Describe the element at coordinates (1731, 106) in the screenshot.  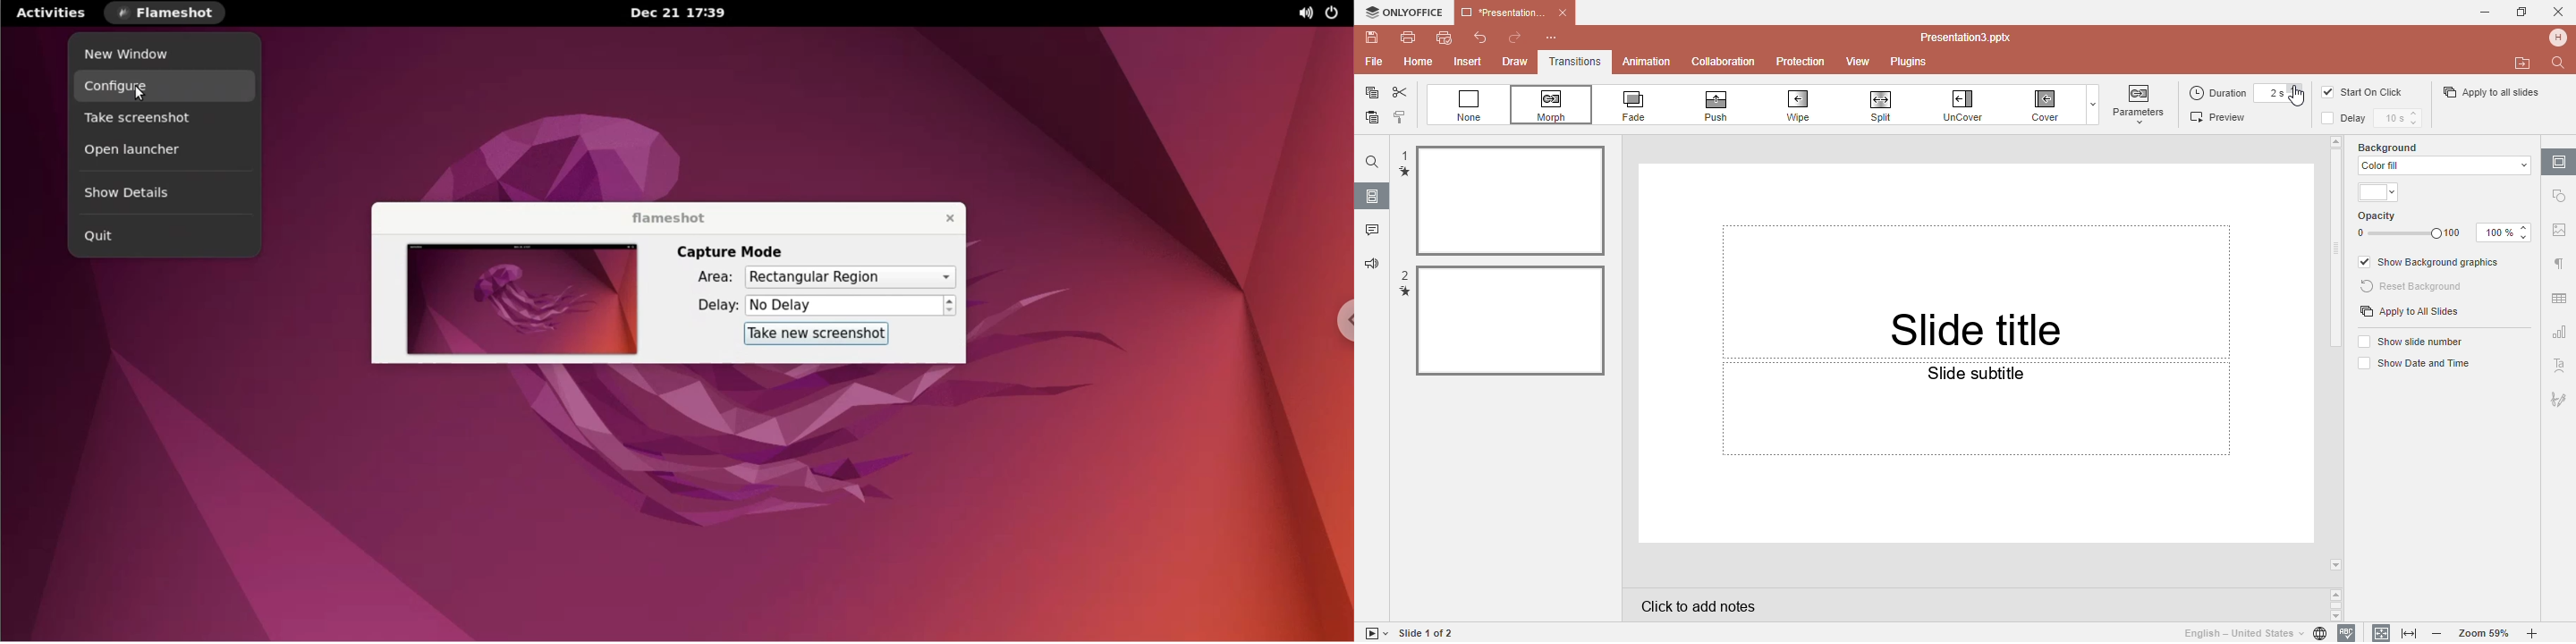
I see `Push` at that location.